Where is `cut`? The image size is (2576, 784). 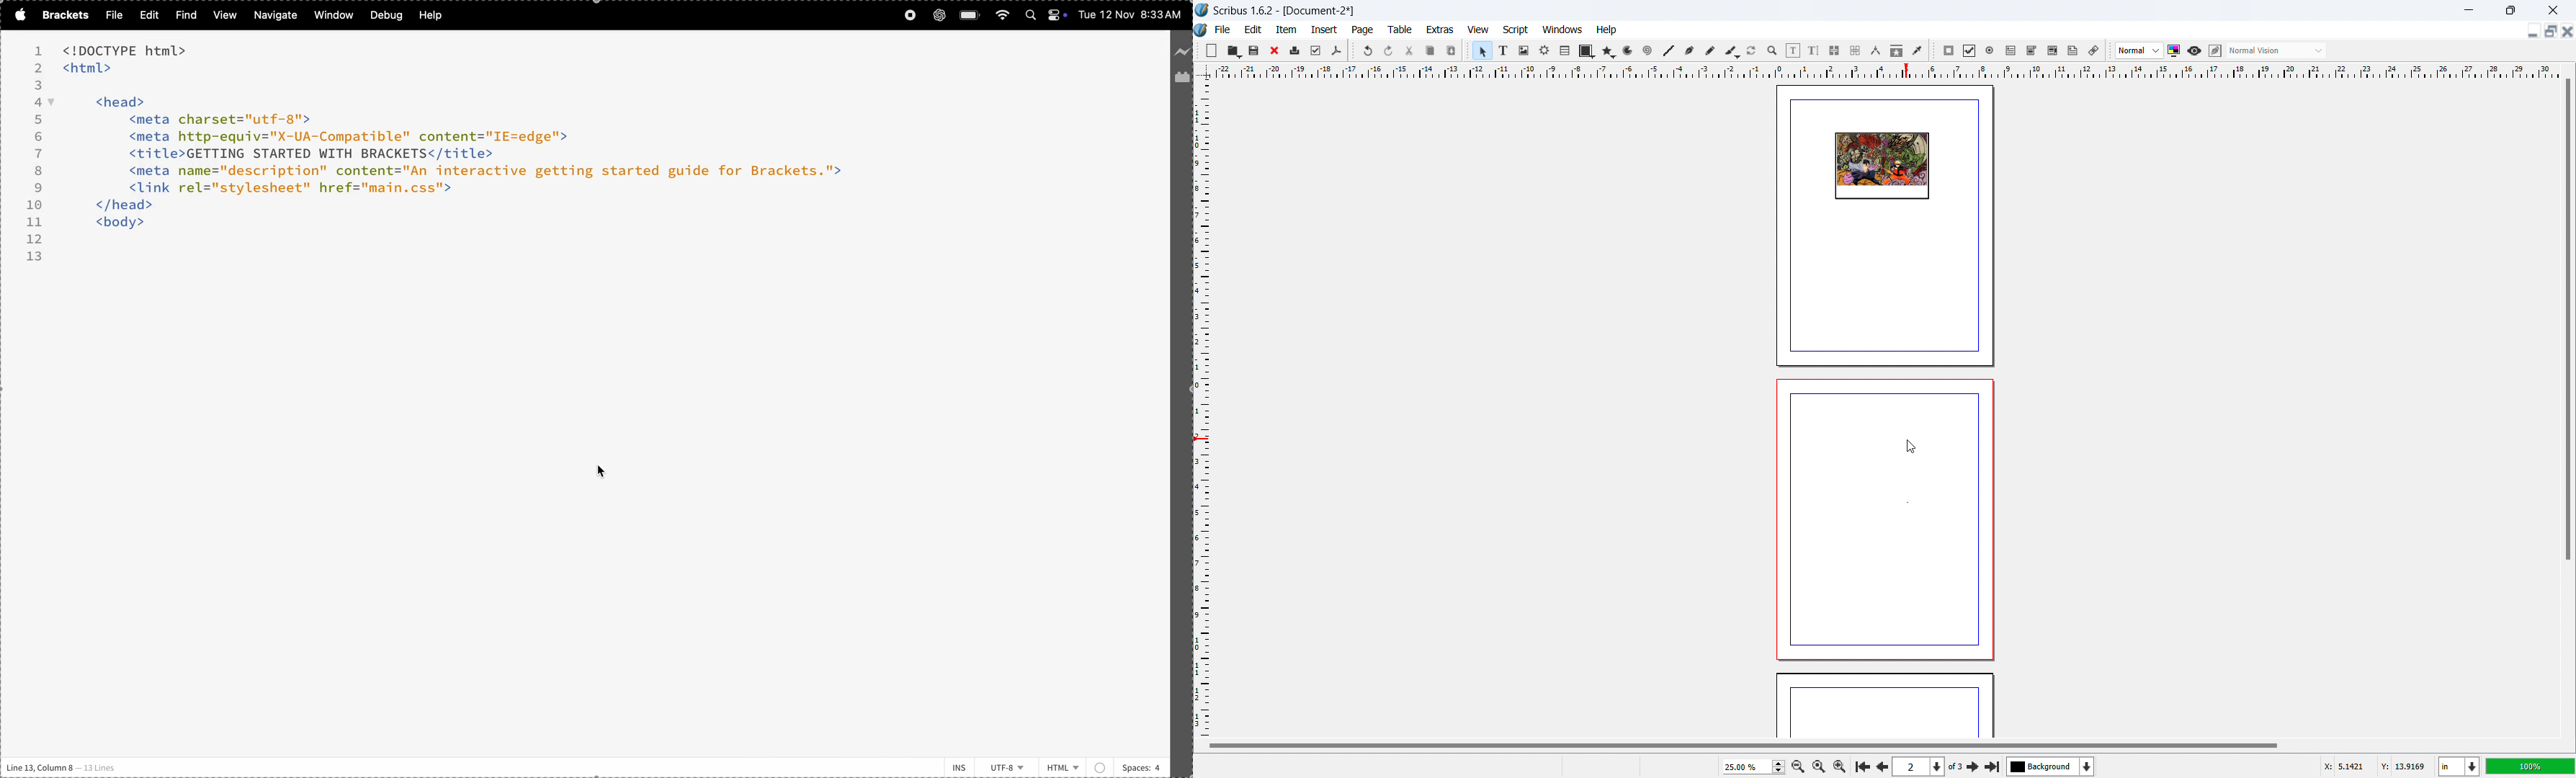 cut is located at coordinates (1410, 50).